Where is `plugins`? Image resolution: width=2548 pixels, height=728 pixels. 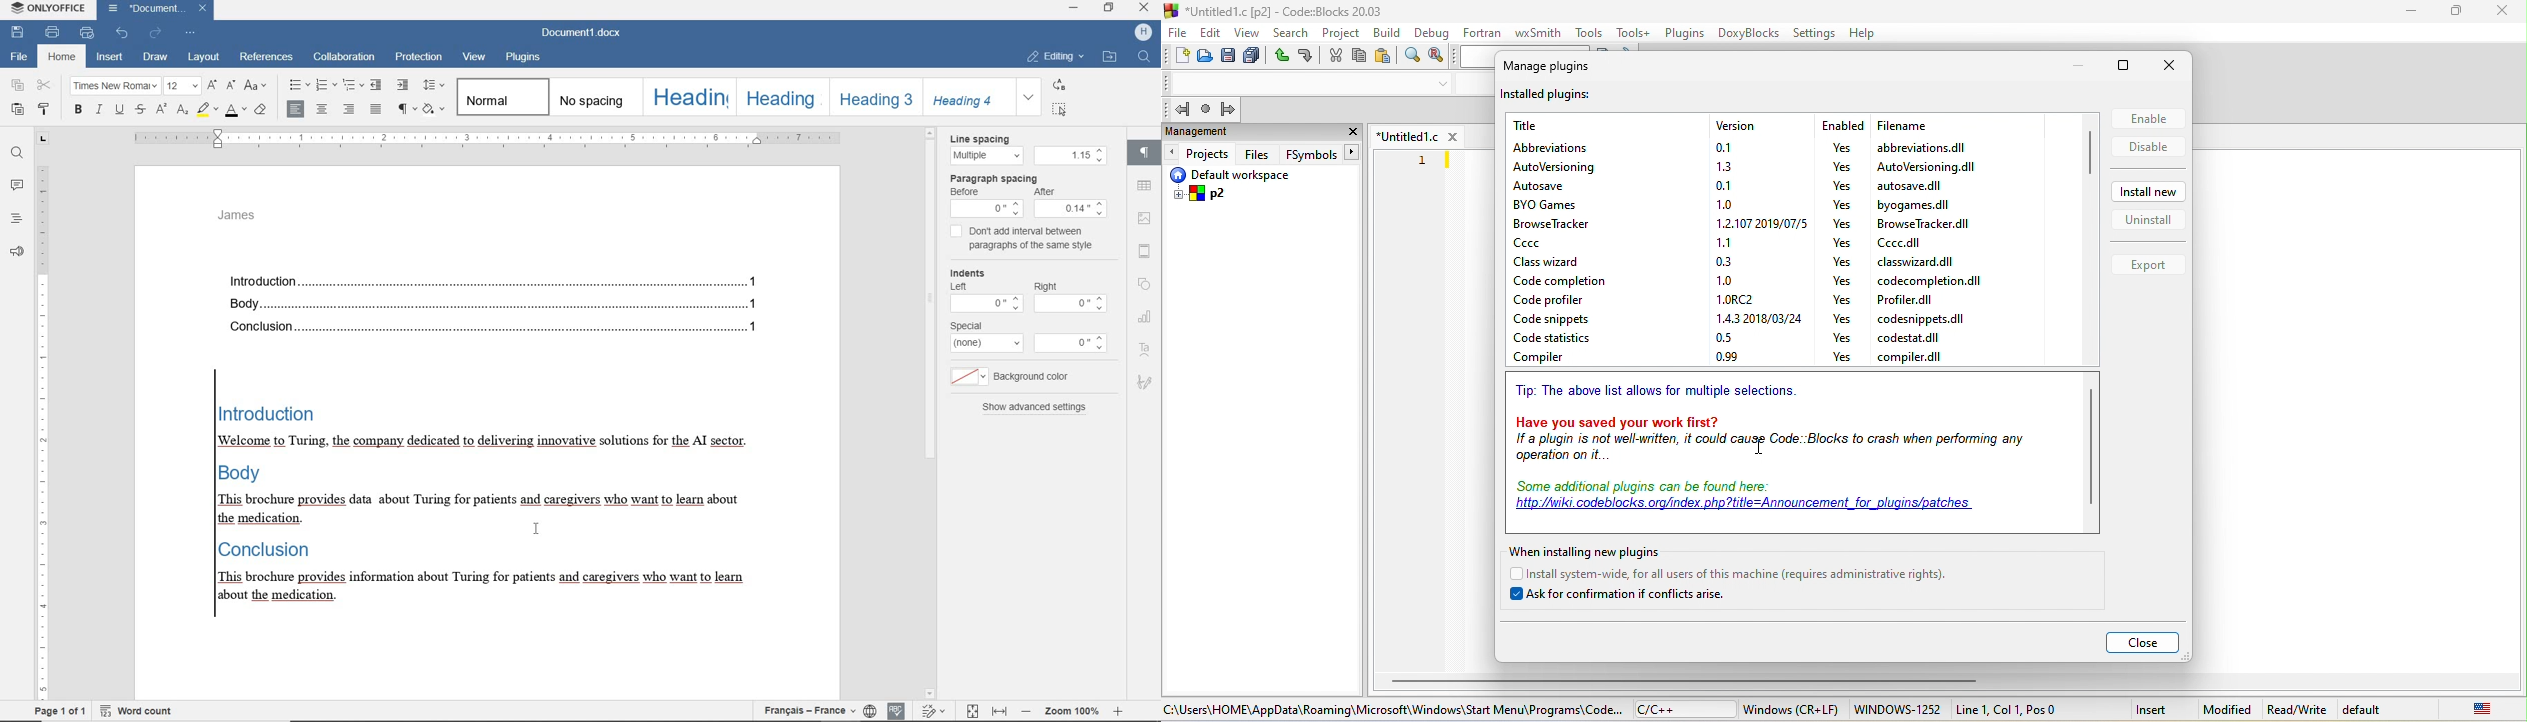 plugins is located at coordinates (524, 58).